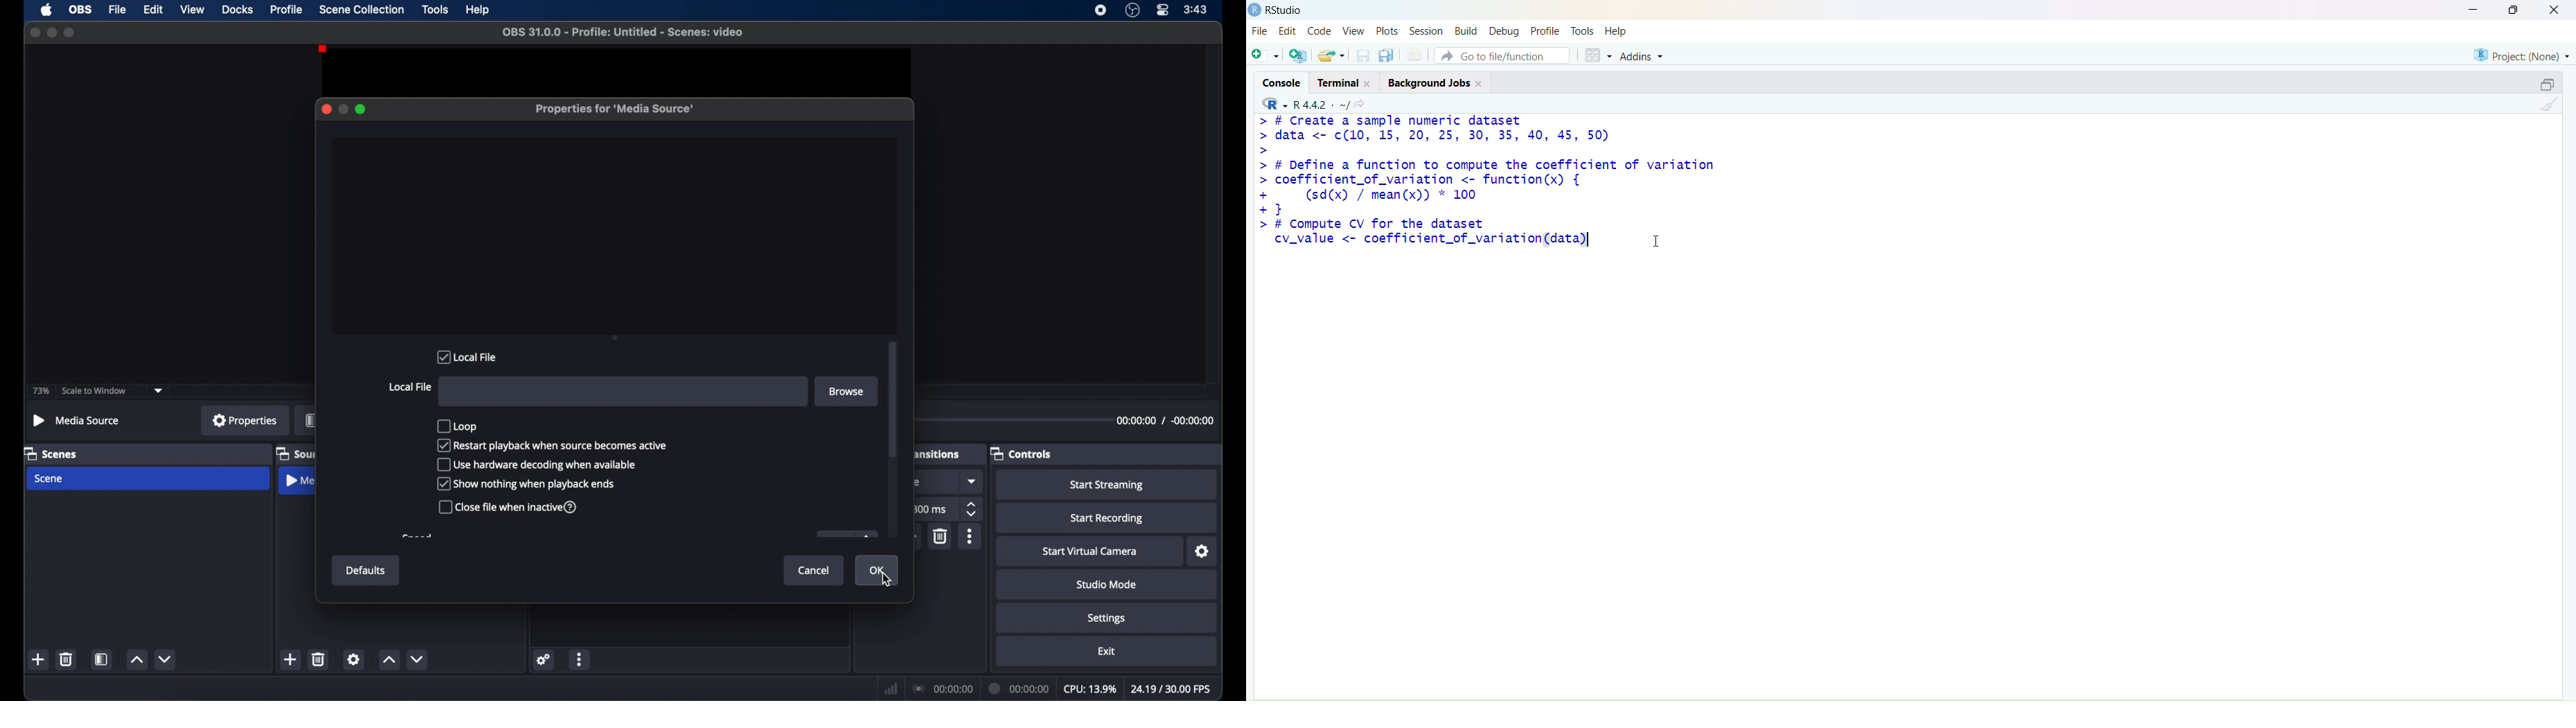 The image size is (2576, 728). What do you see at coordinates (1584, 30) in the screenshot?
I see `tools` at bounding box center [1584, 30].